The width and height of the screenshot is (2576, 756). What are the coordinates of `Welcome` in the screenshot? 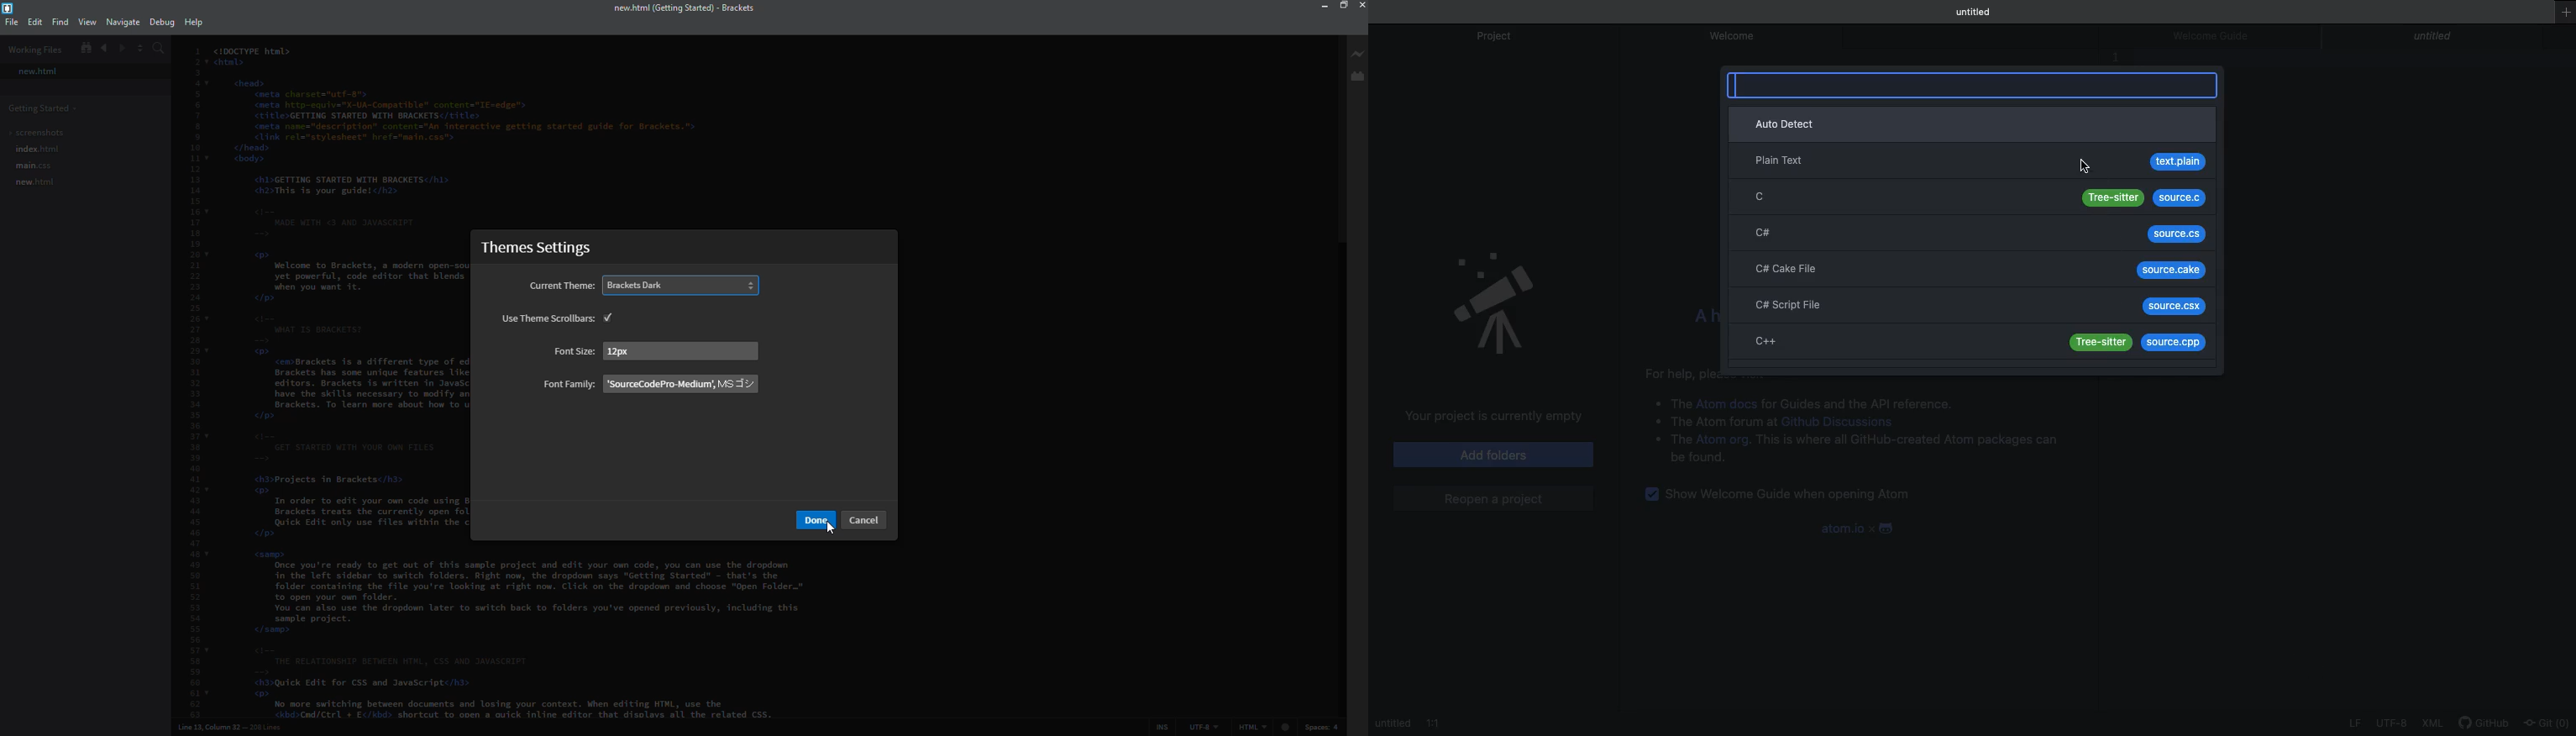 It's located at (1735, 39).